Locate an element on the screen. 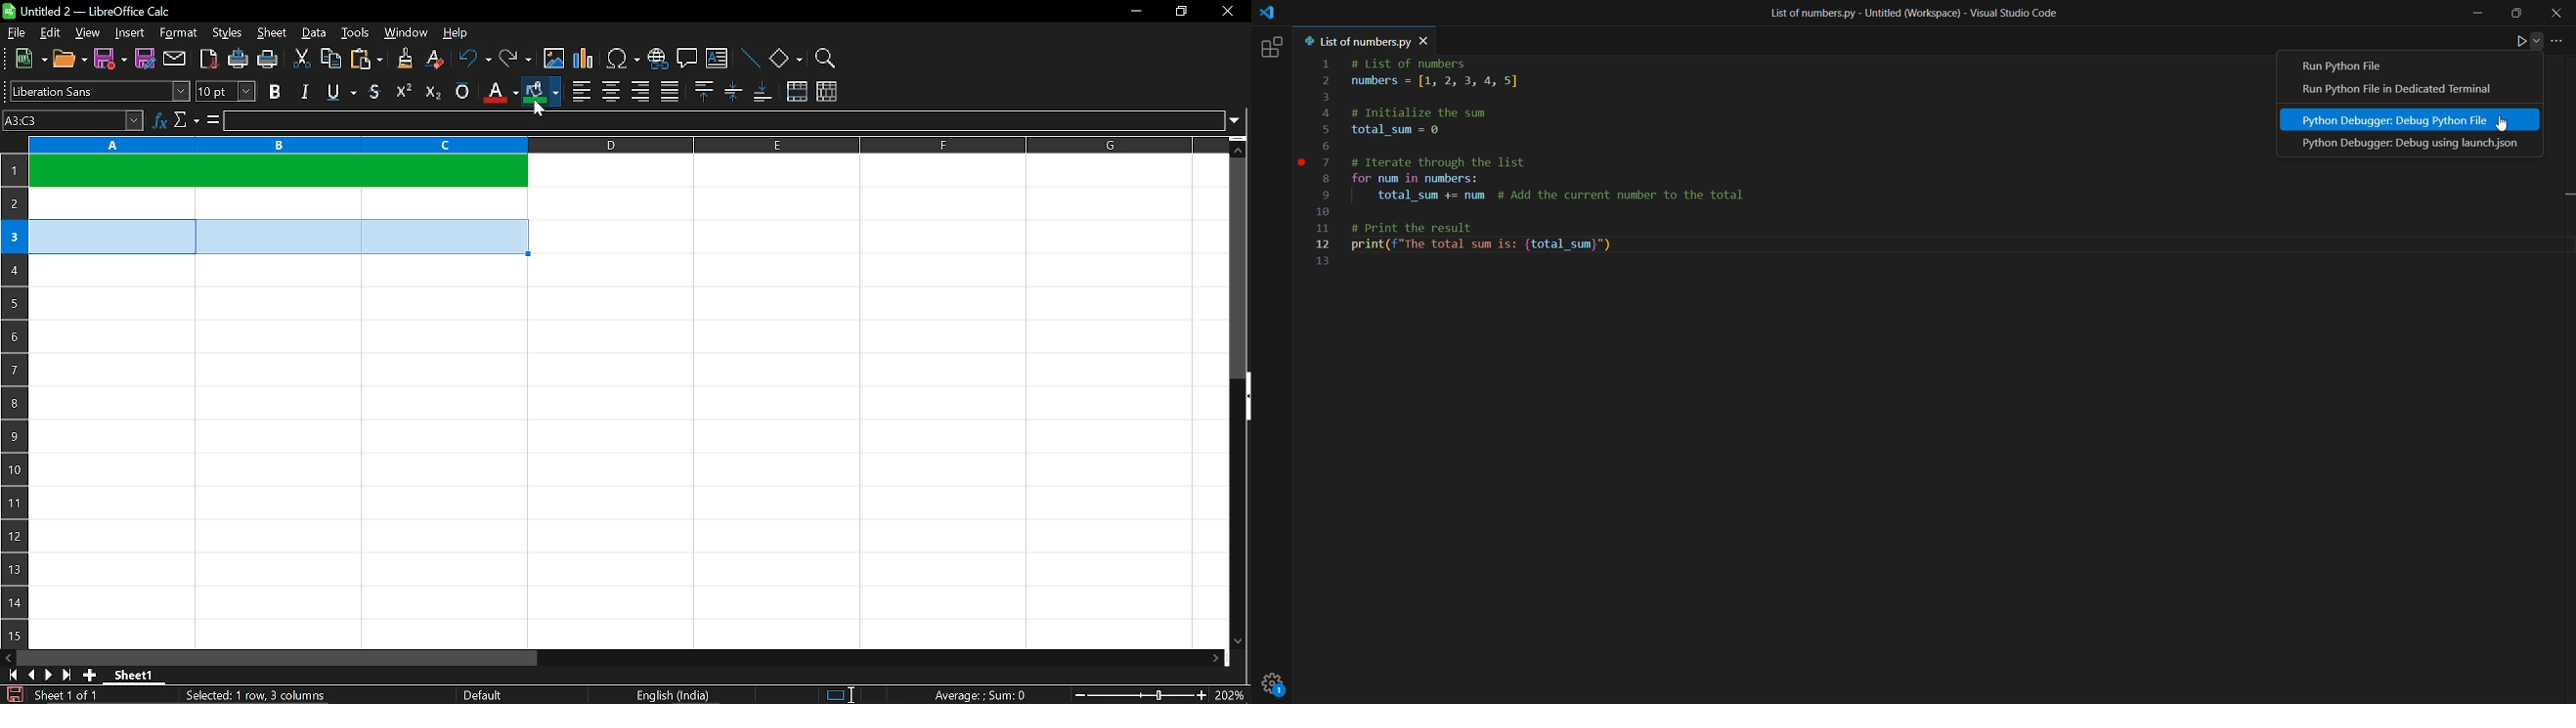 Image resolution: width=2576 pixels, height=728 pixels. horizontal scrollbar is located at coordinates (278, 658).